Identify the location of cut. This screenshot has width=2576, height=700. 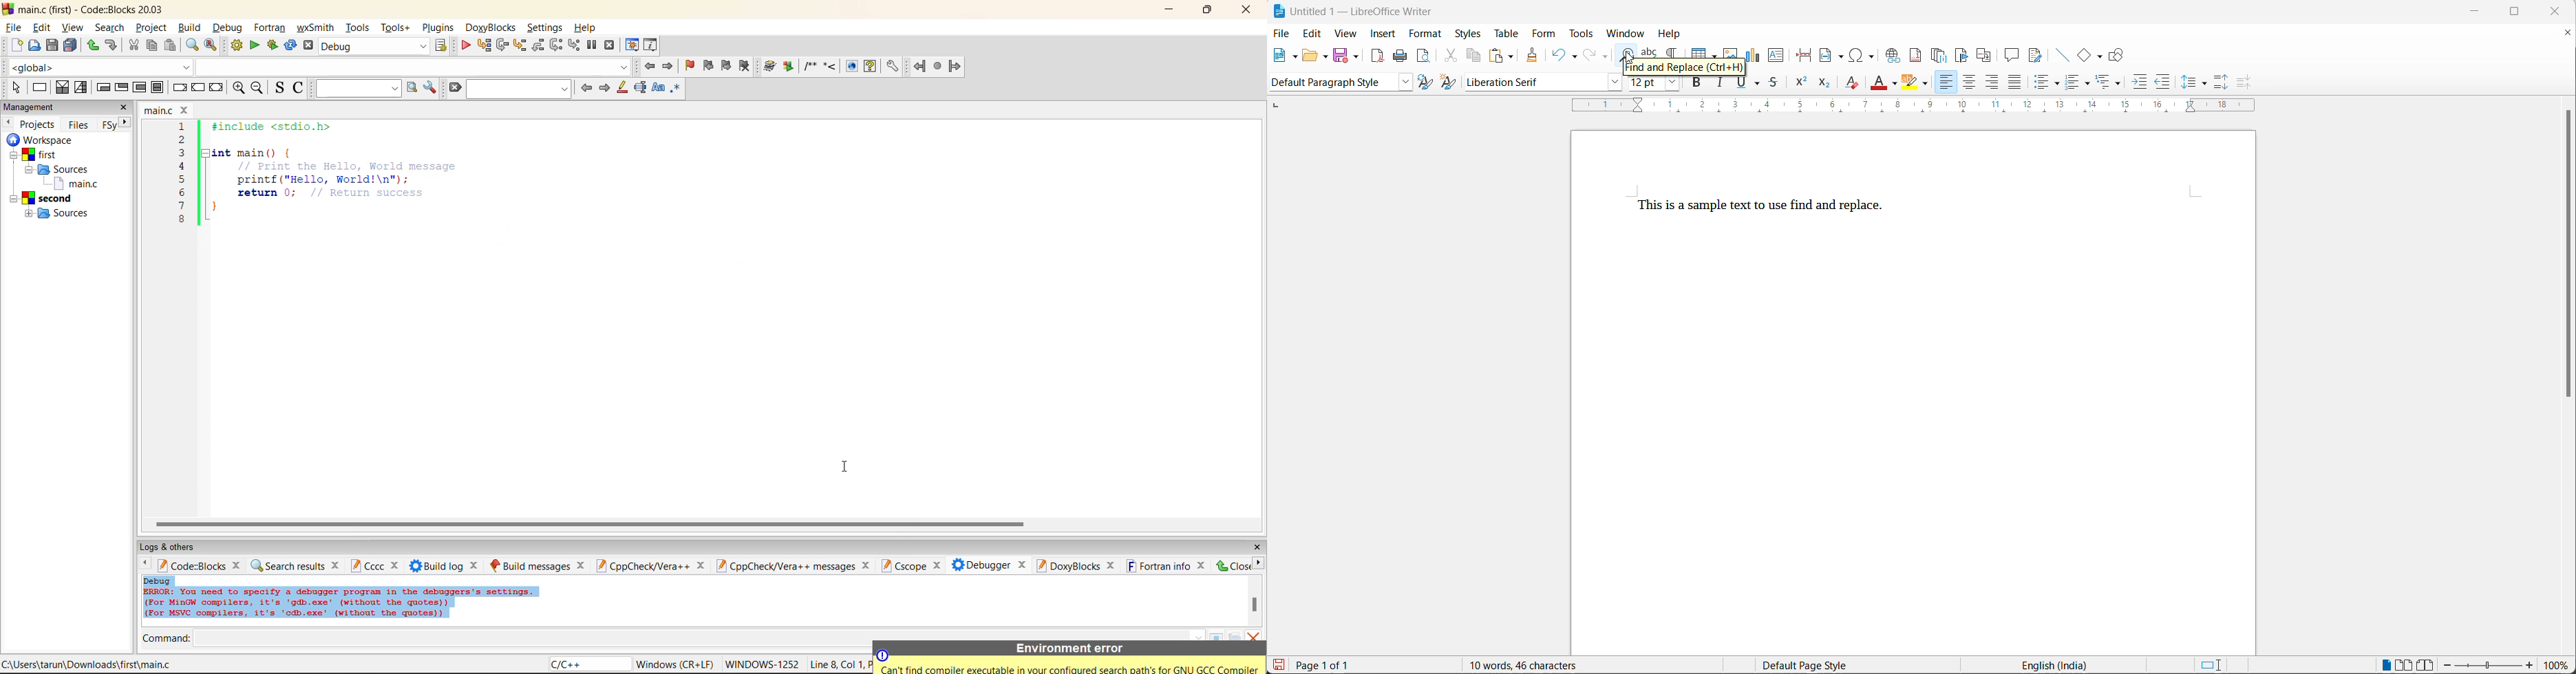
(133, 46).